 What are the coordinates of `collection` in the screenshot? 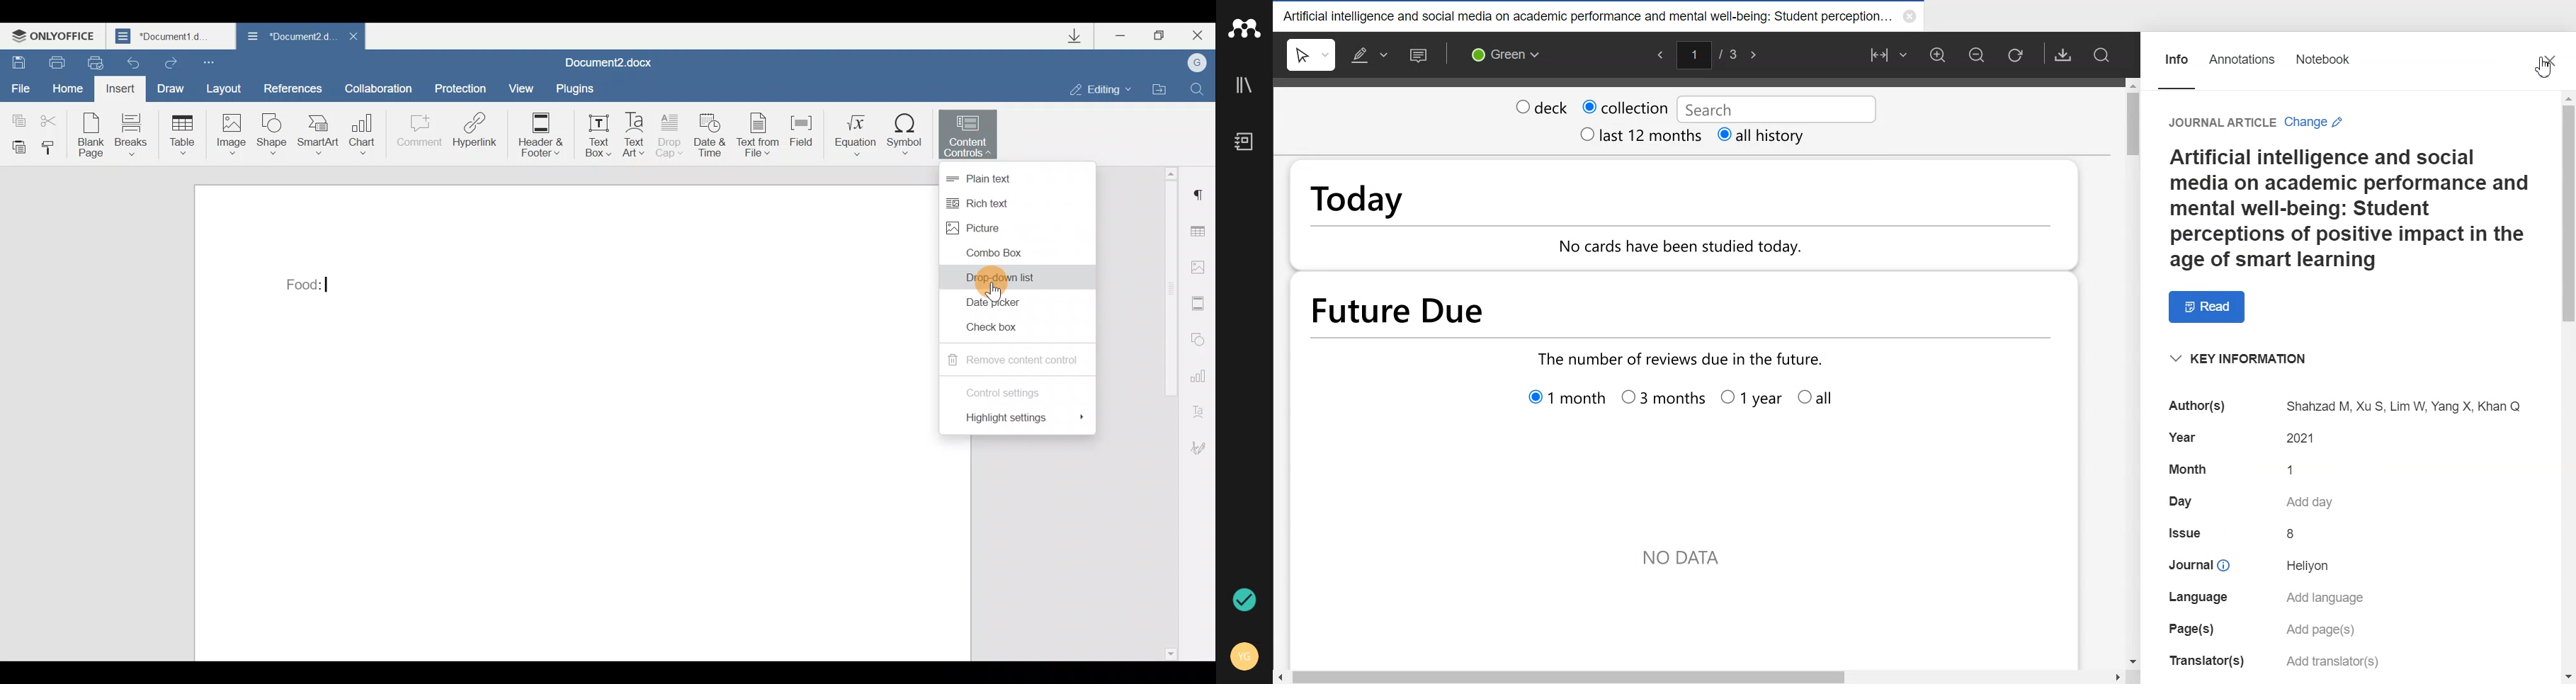 It's located at (1625, 105).